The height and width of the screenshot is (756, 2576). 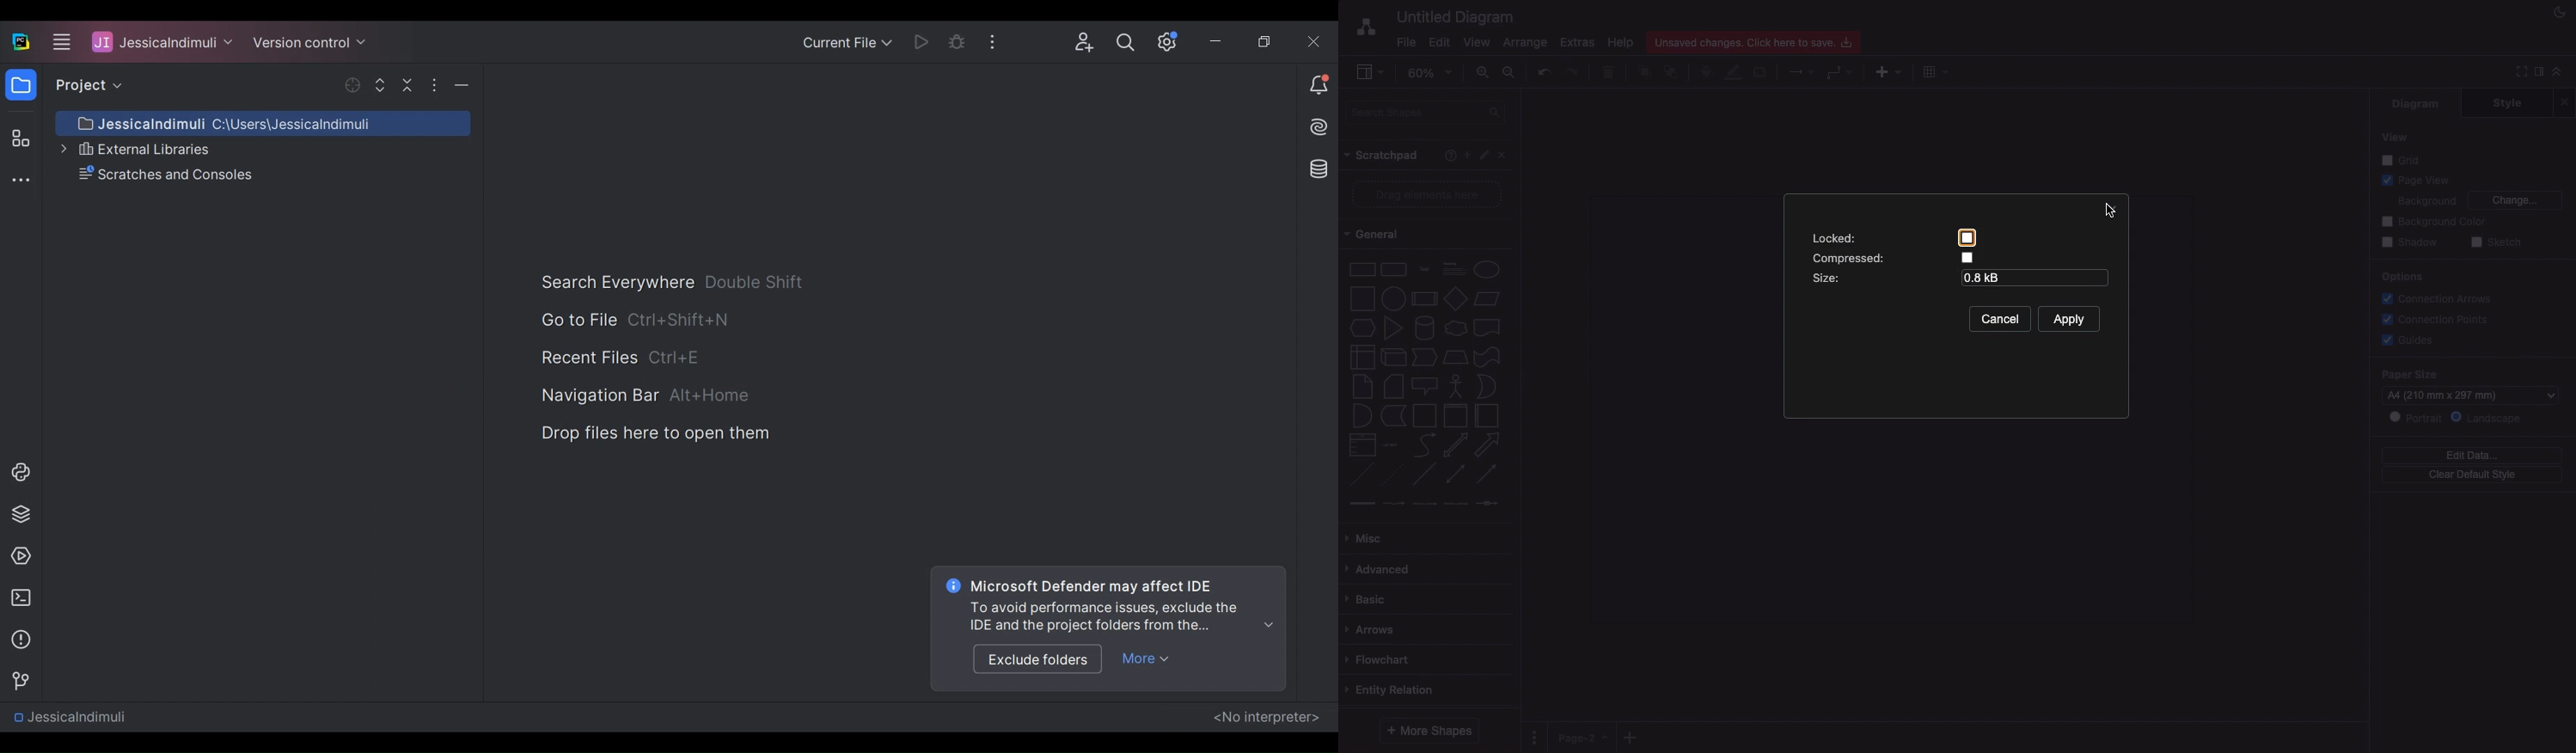 I want to click on Background color, so click(x=2435, y=222).